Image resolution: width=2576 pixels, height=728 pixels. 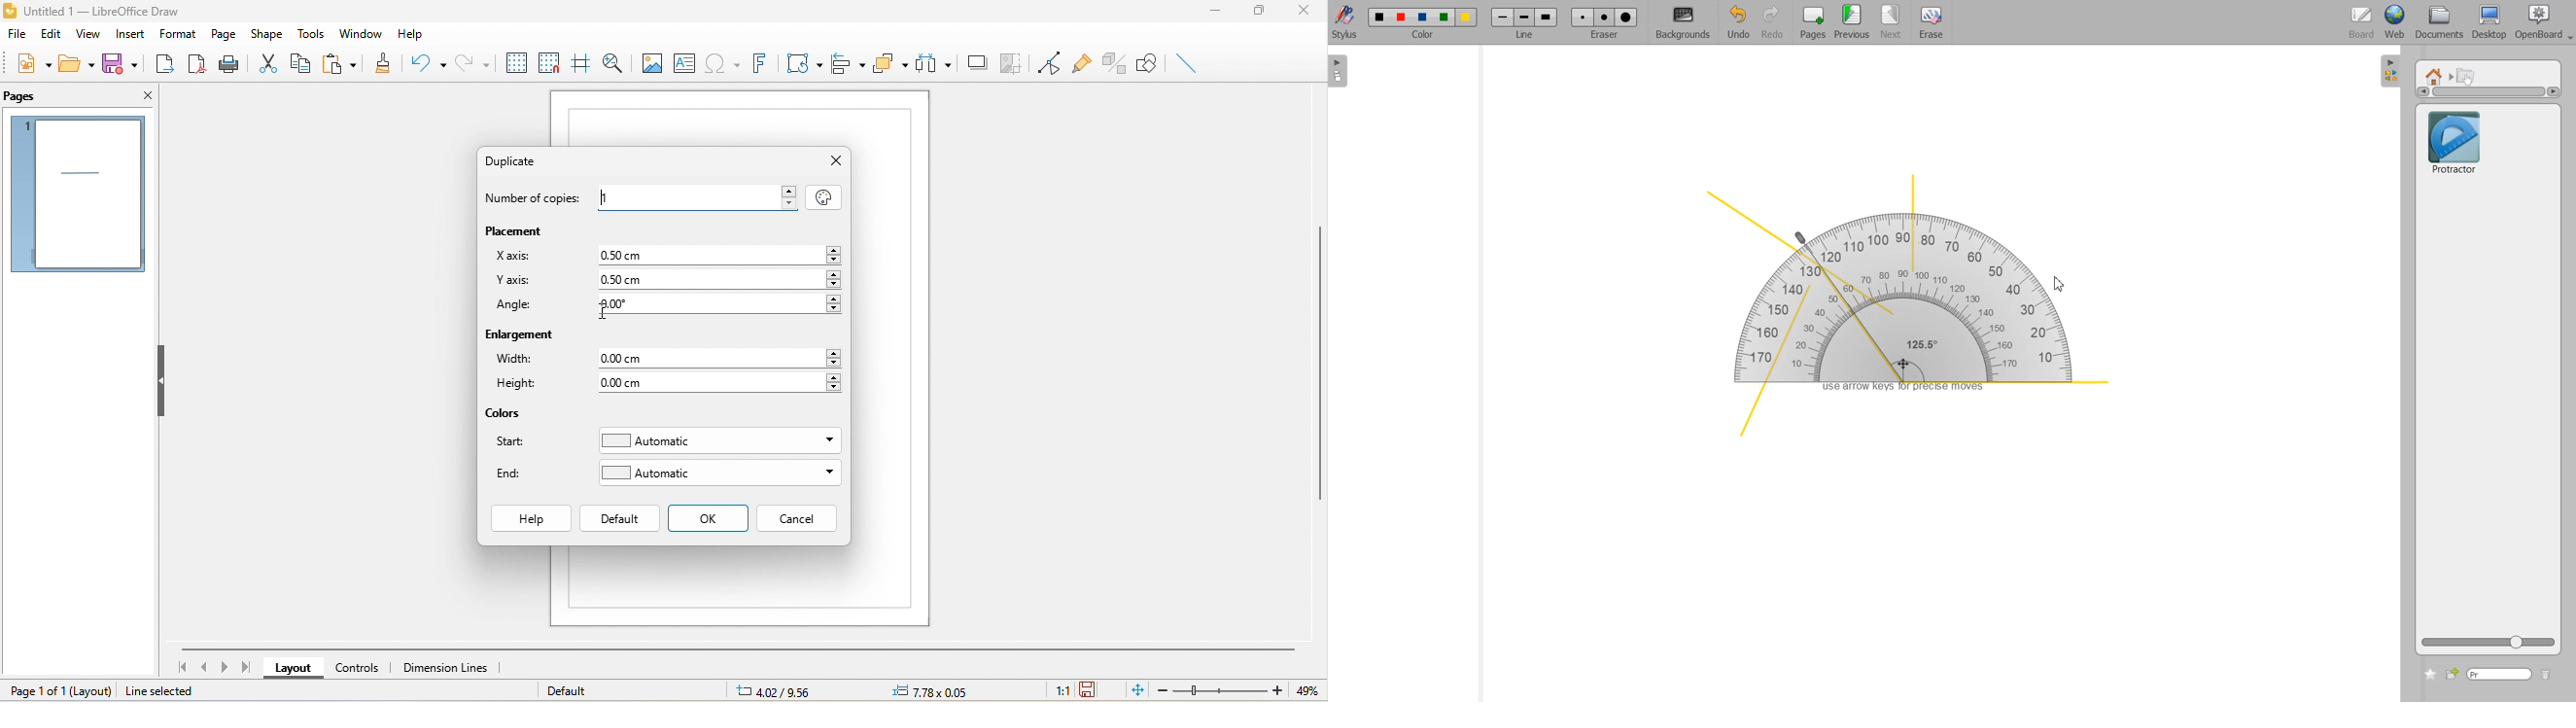 I want to click on Previous, so click(x=1854, y=23).